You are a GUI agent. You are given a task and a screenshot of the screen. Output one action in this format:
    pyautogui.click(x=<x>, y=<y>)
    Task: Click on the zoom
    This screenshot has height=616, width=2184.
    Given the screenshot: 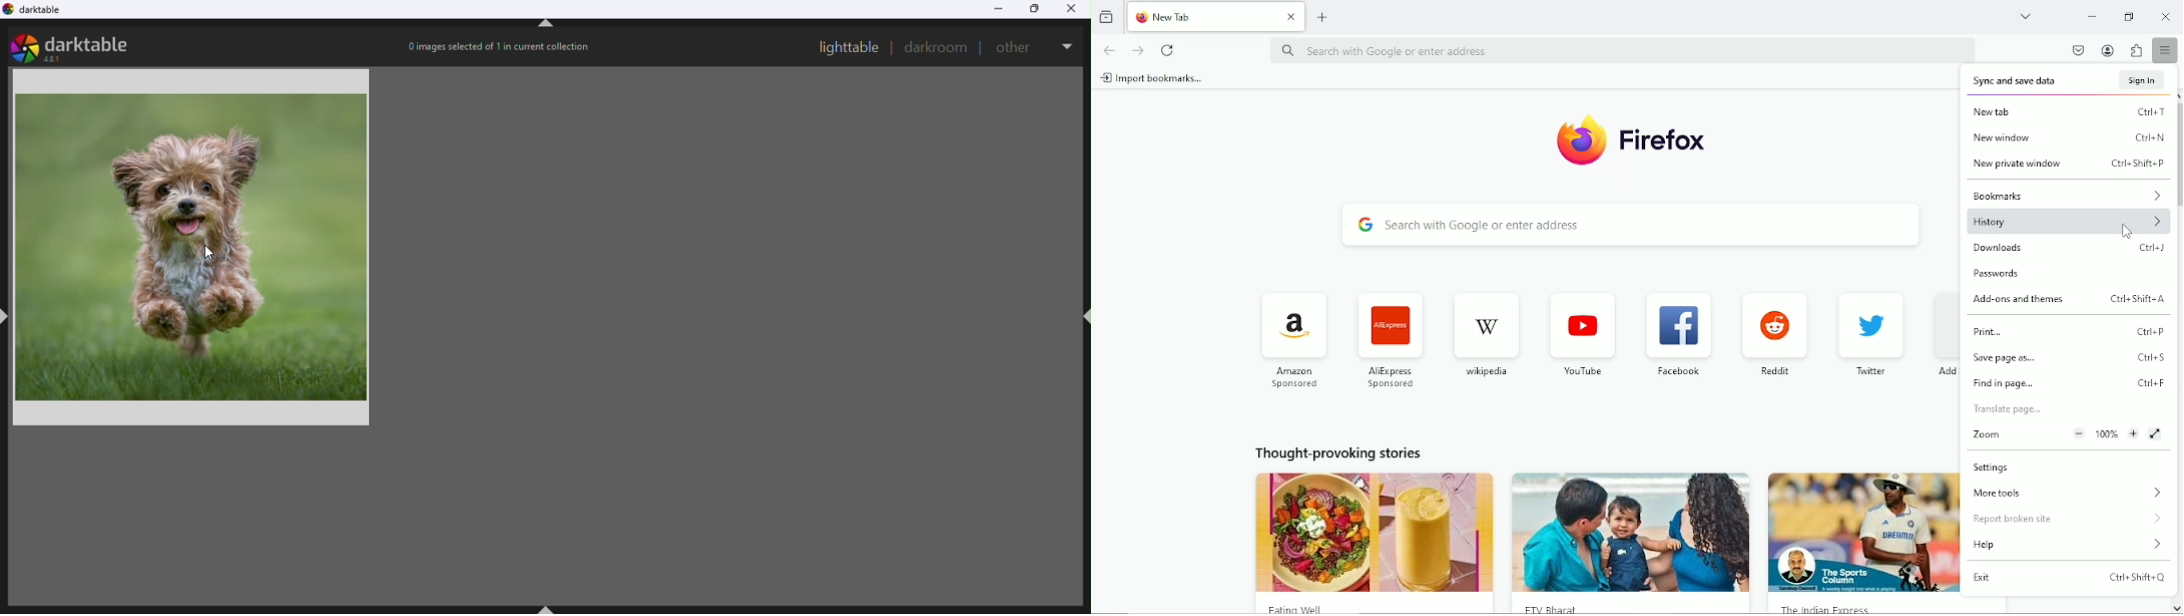 What is the action you would take?
    pyautogui.click(x=2053, y=435)
    